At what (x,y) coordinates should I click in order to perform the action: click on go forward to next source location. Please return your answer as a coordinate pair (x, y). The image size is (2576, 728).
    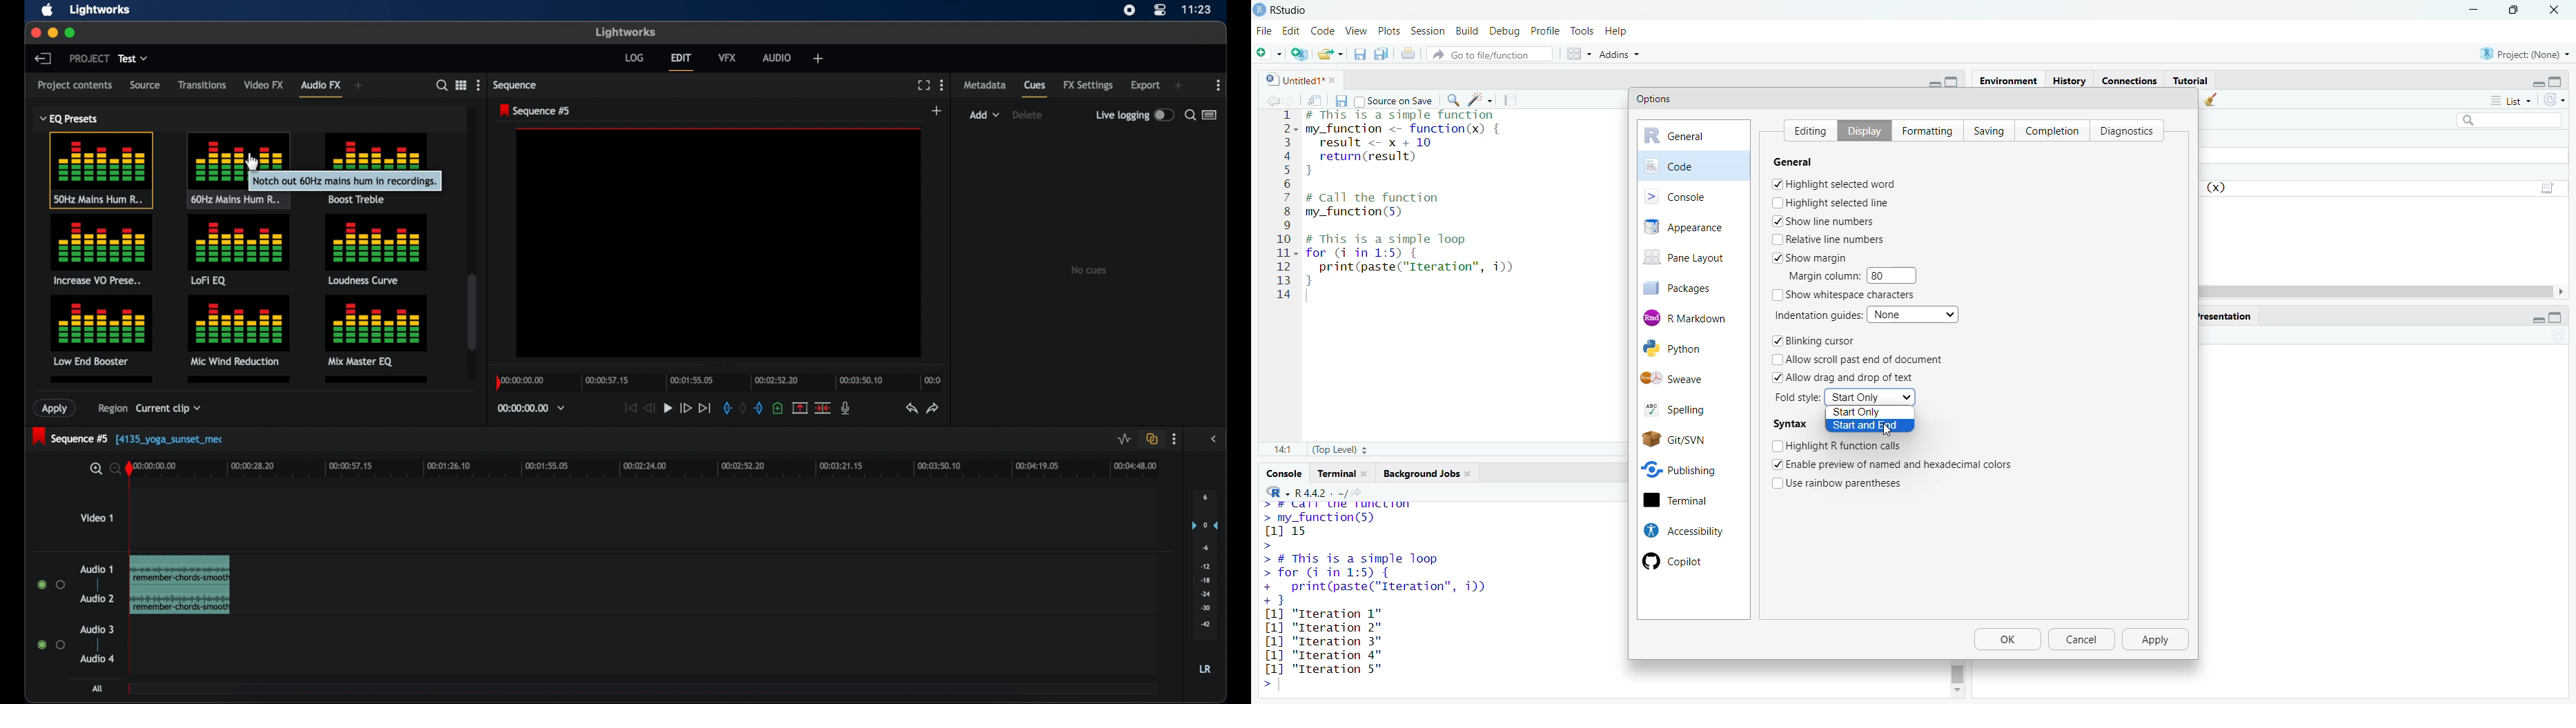
    Looking at the image, I should click on (1292, 99).